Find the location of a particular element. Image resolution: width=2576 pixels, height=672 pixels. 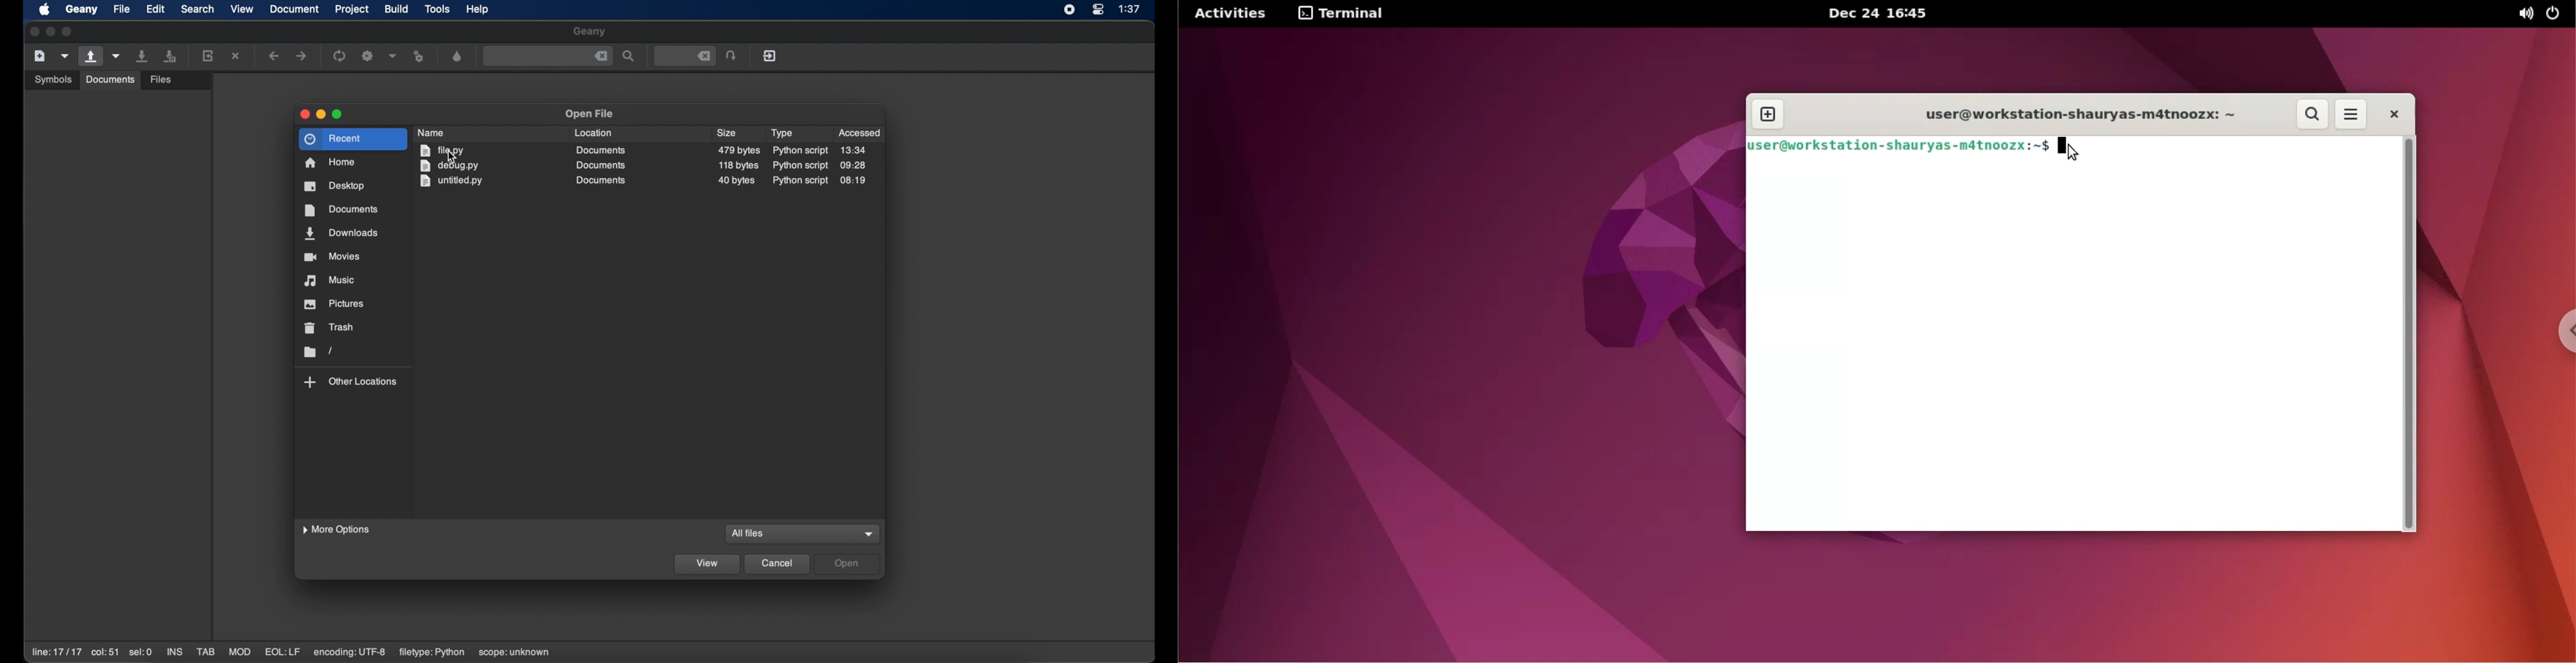

view is located at coordinates (708, 565).